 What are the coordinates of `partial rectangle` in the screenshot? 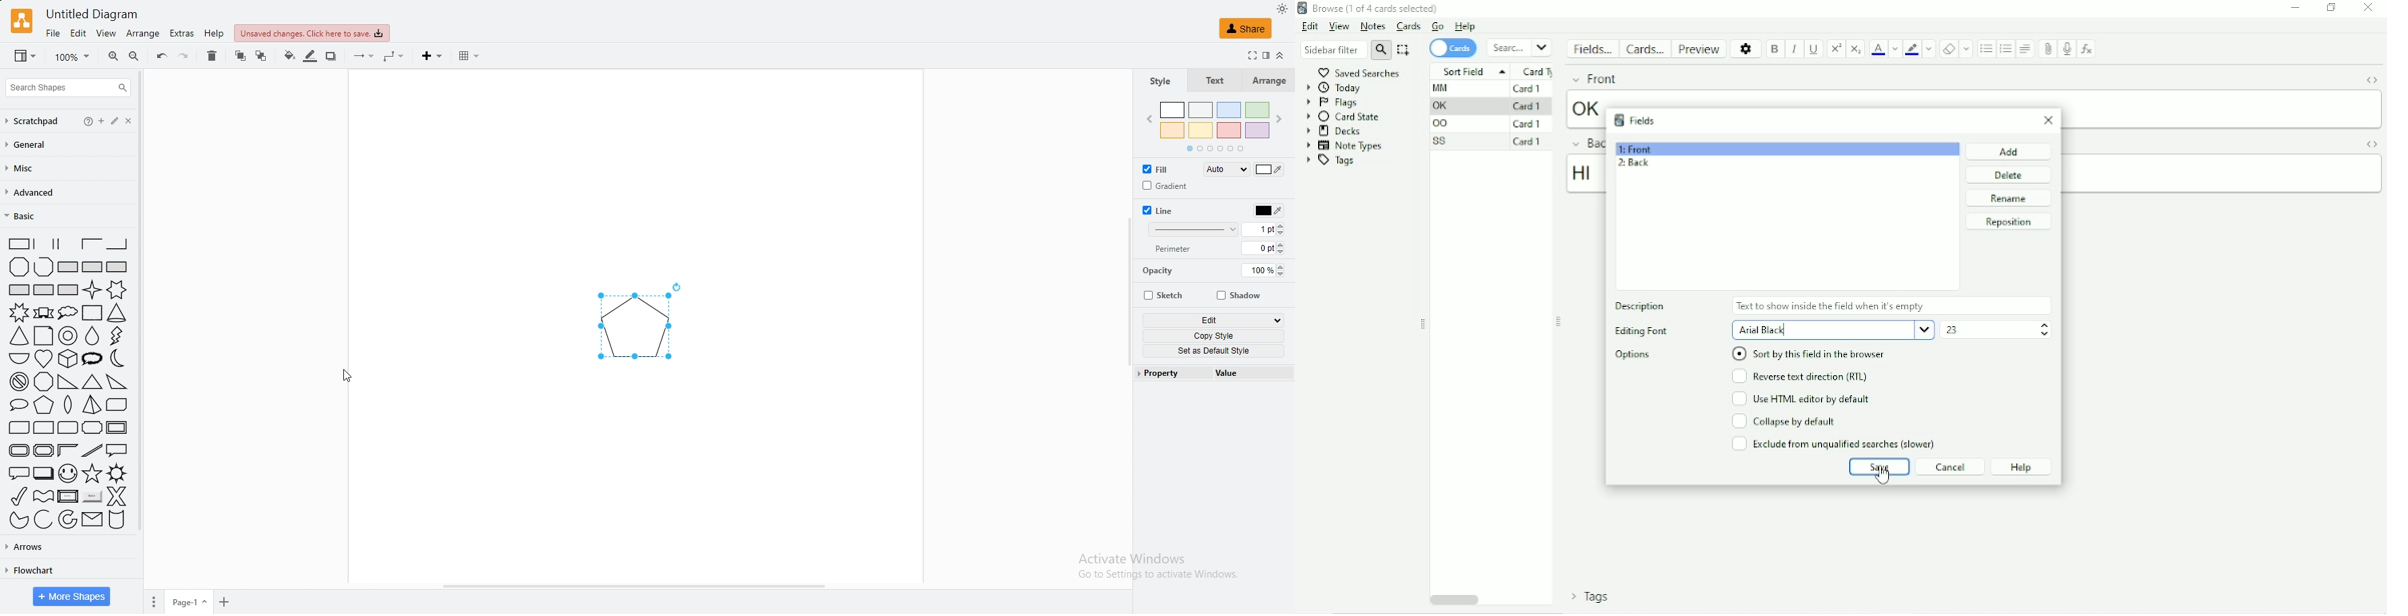 It's located at (16, 243).